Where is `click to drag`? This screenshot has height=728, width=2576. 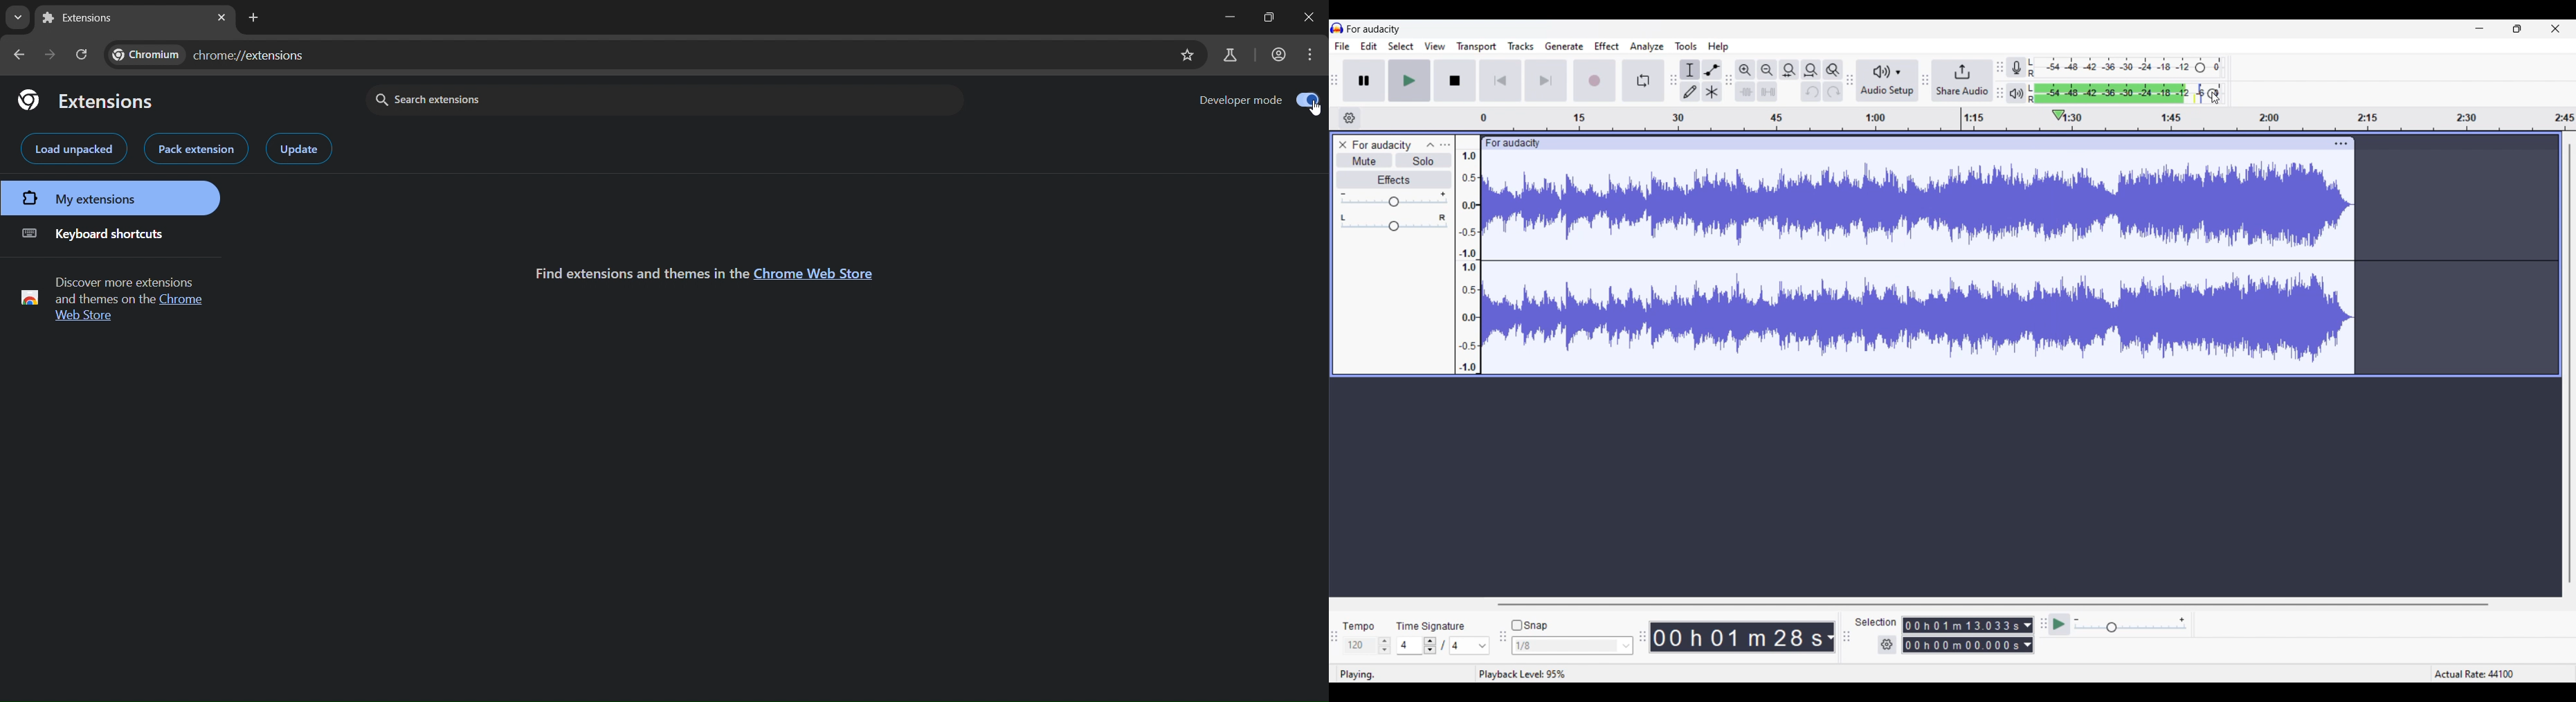
click to drag is located at coordinates (1903, 142).